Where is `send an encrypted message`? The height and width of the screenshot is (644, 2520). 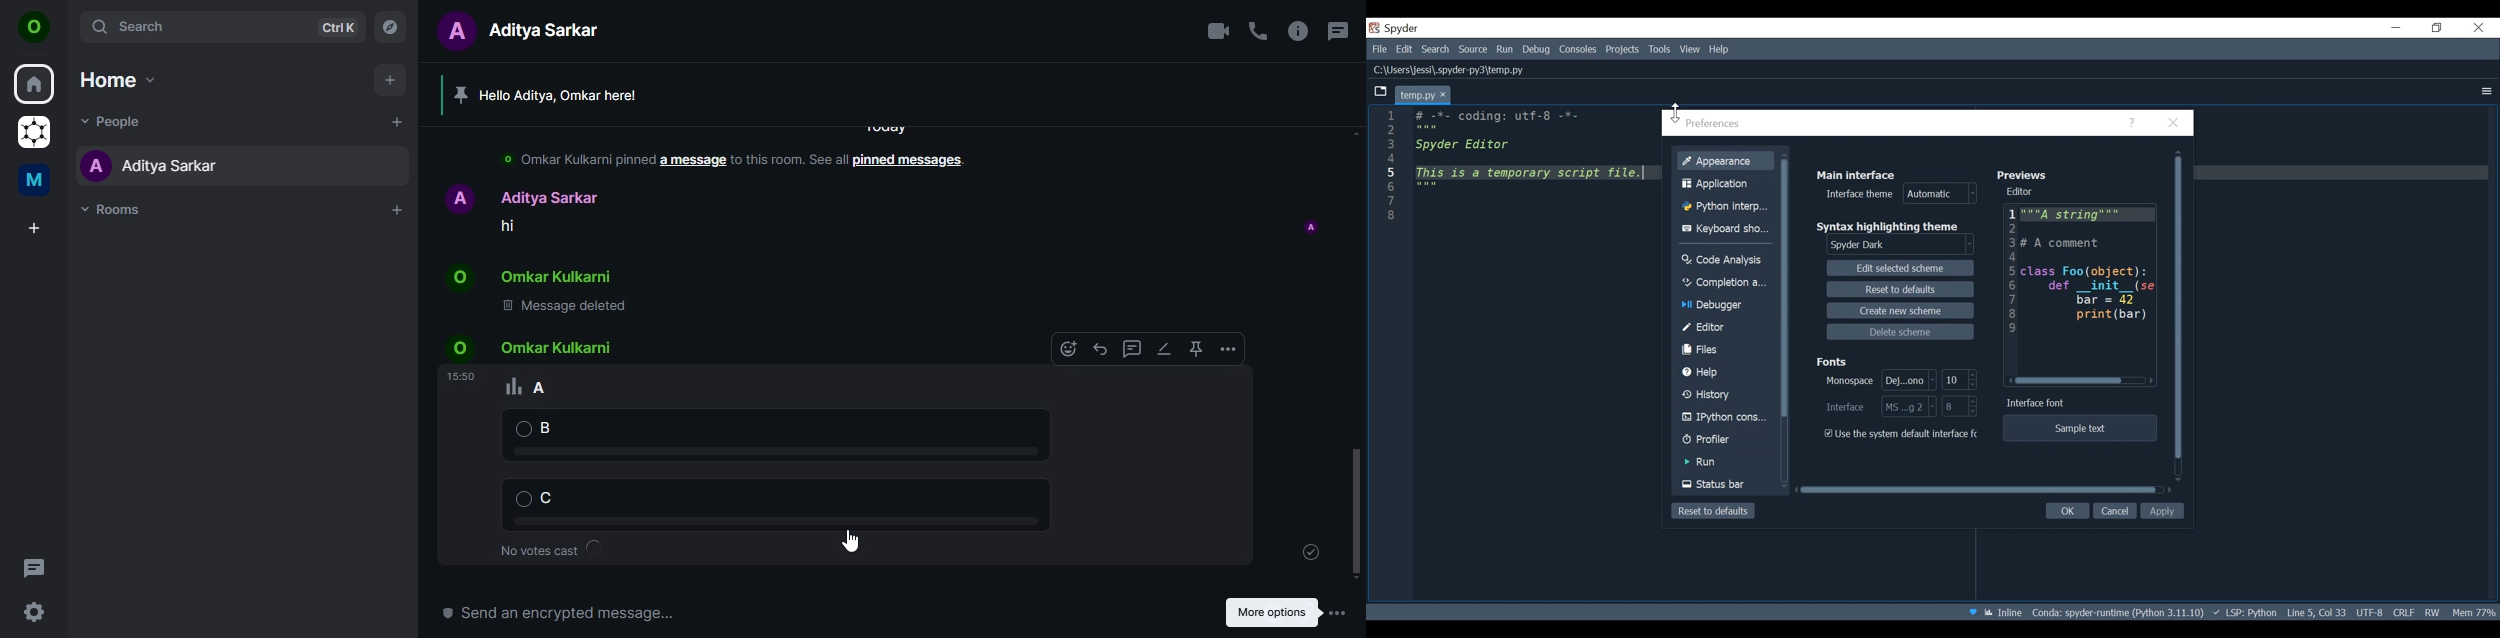
send an encrypted message is located at coordinates (669, 619).